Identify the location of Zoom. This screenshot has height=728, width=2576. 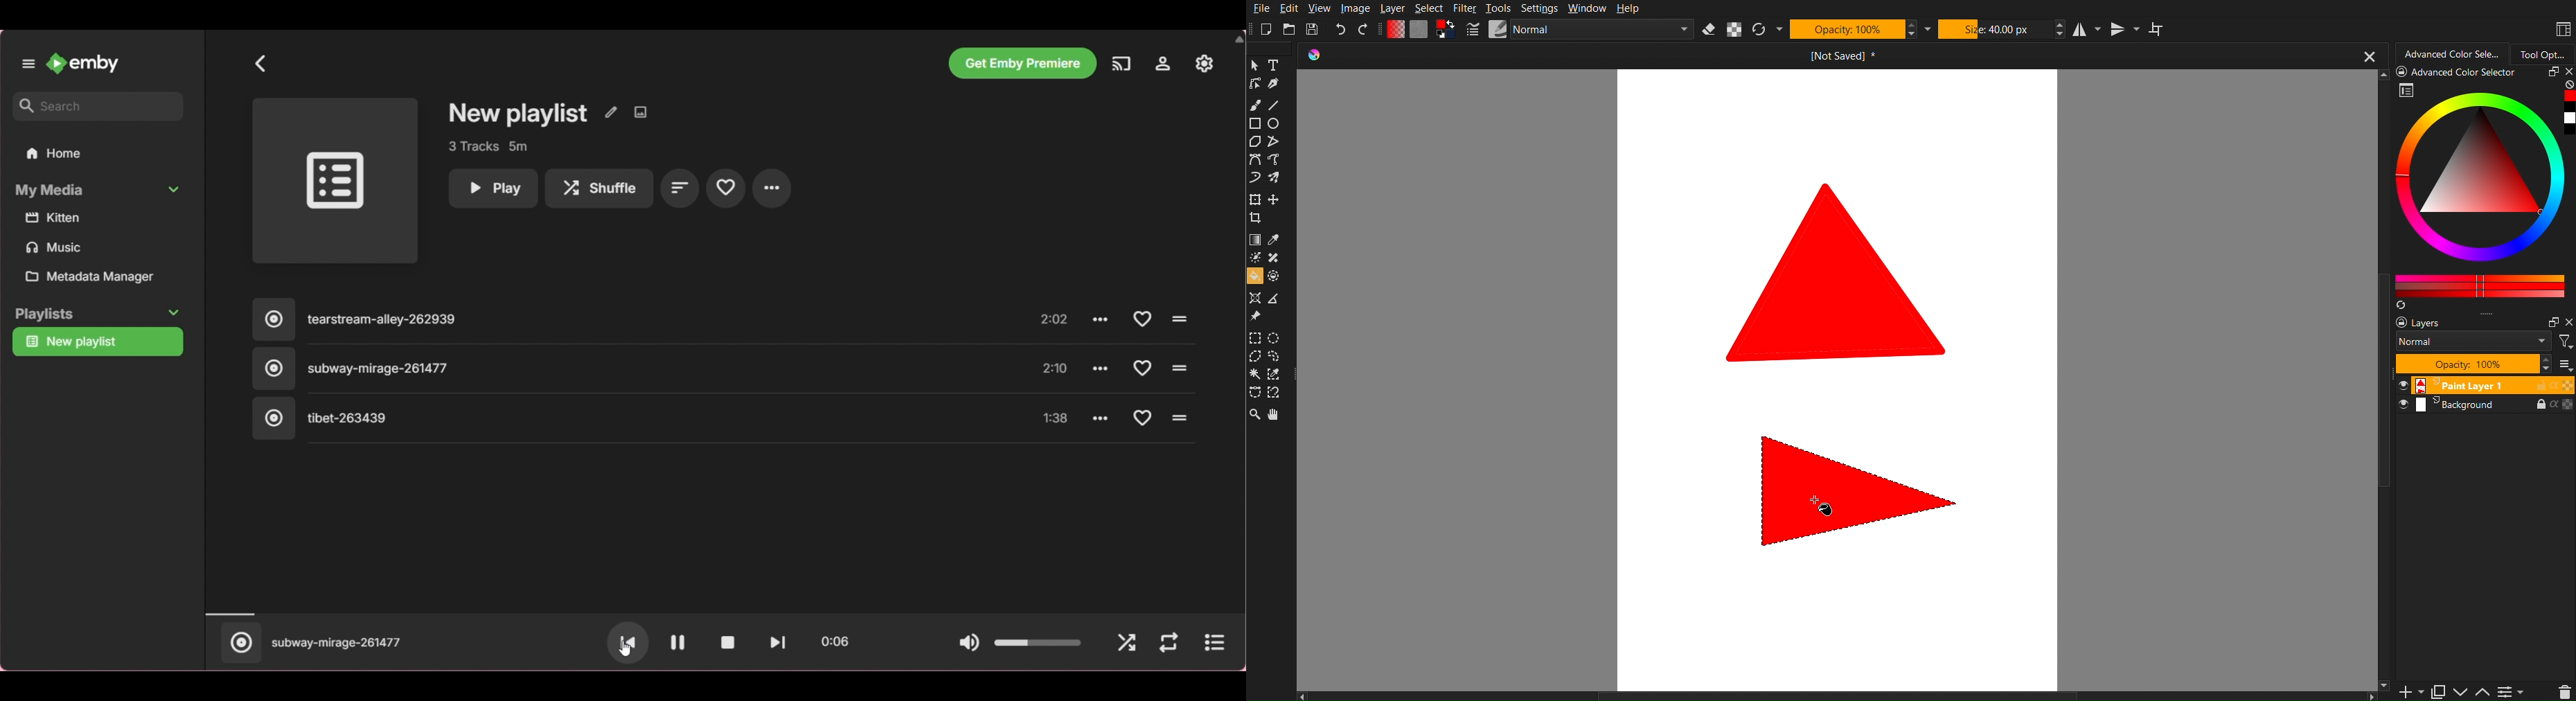
(1254, 416).